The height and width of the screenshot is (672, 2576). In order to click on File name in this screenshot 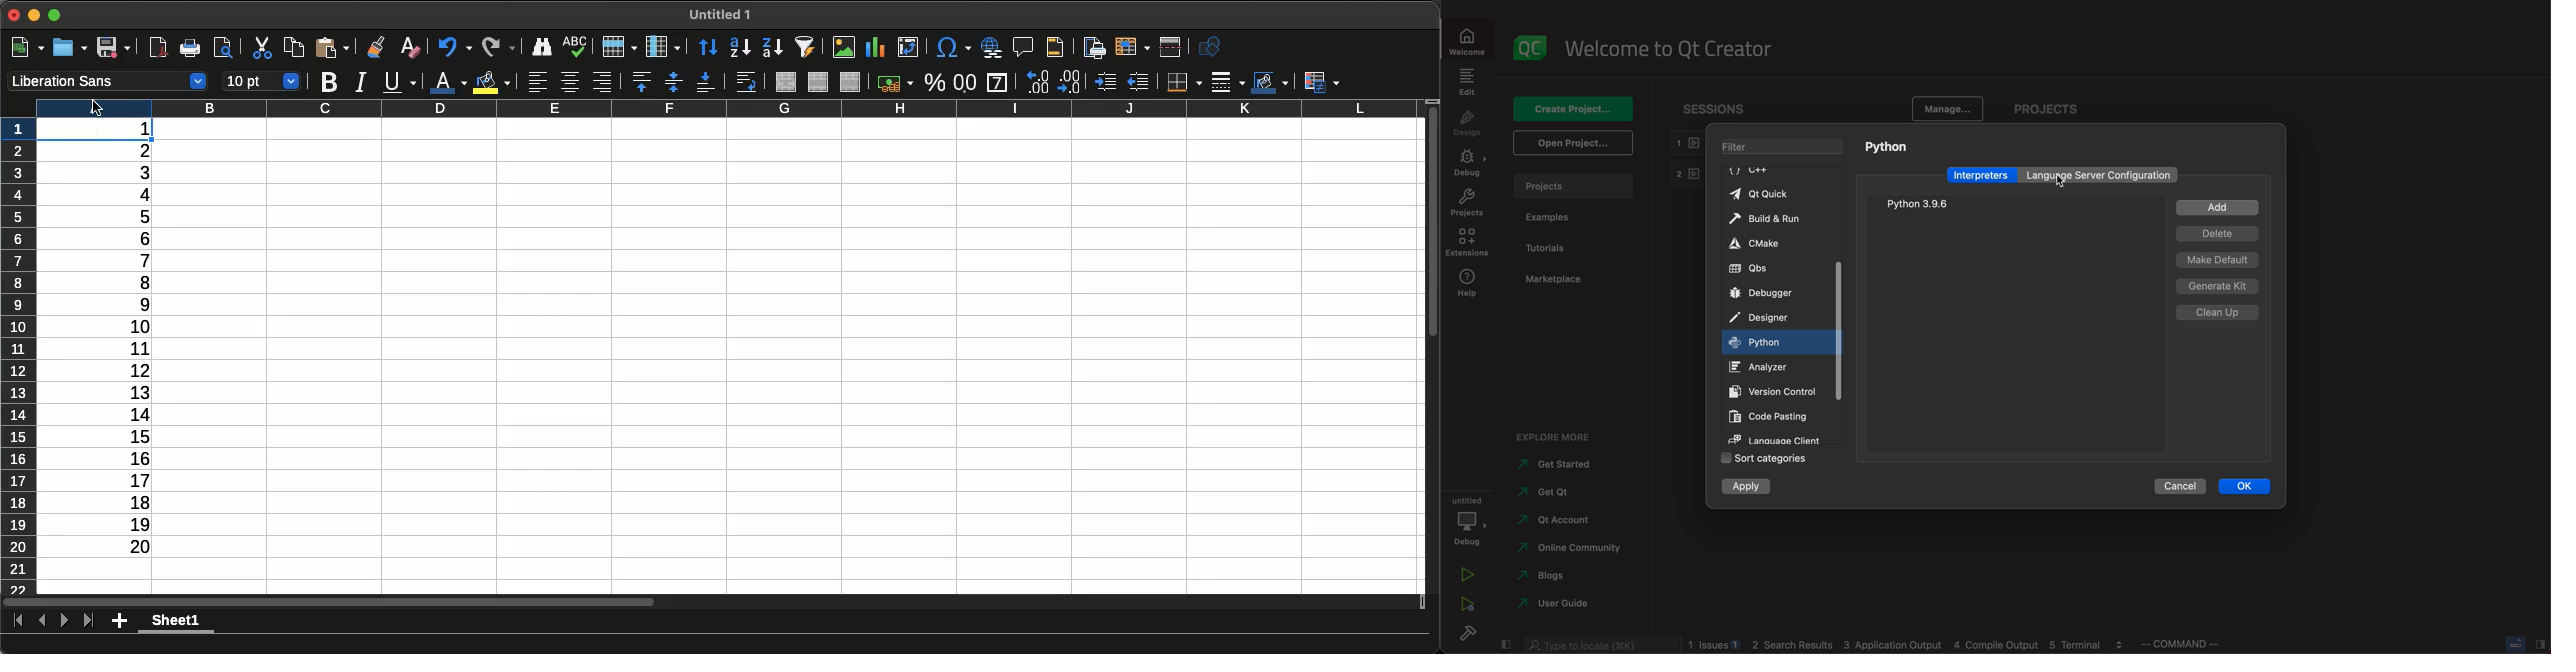, I will do `click(719, 14)`.